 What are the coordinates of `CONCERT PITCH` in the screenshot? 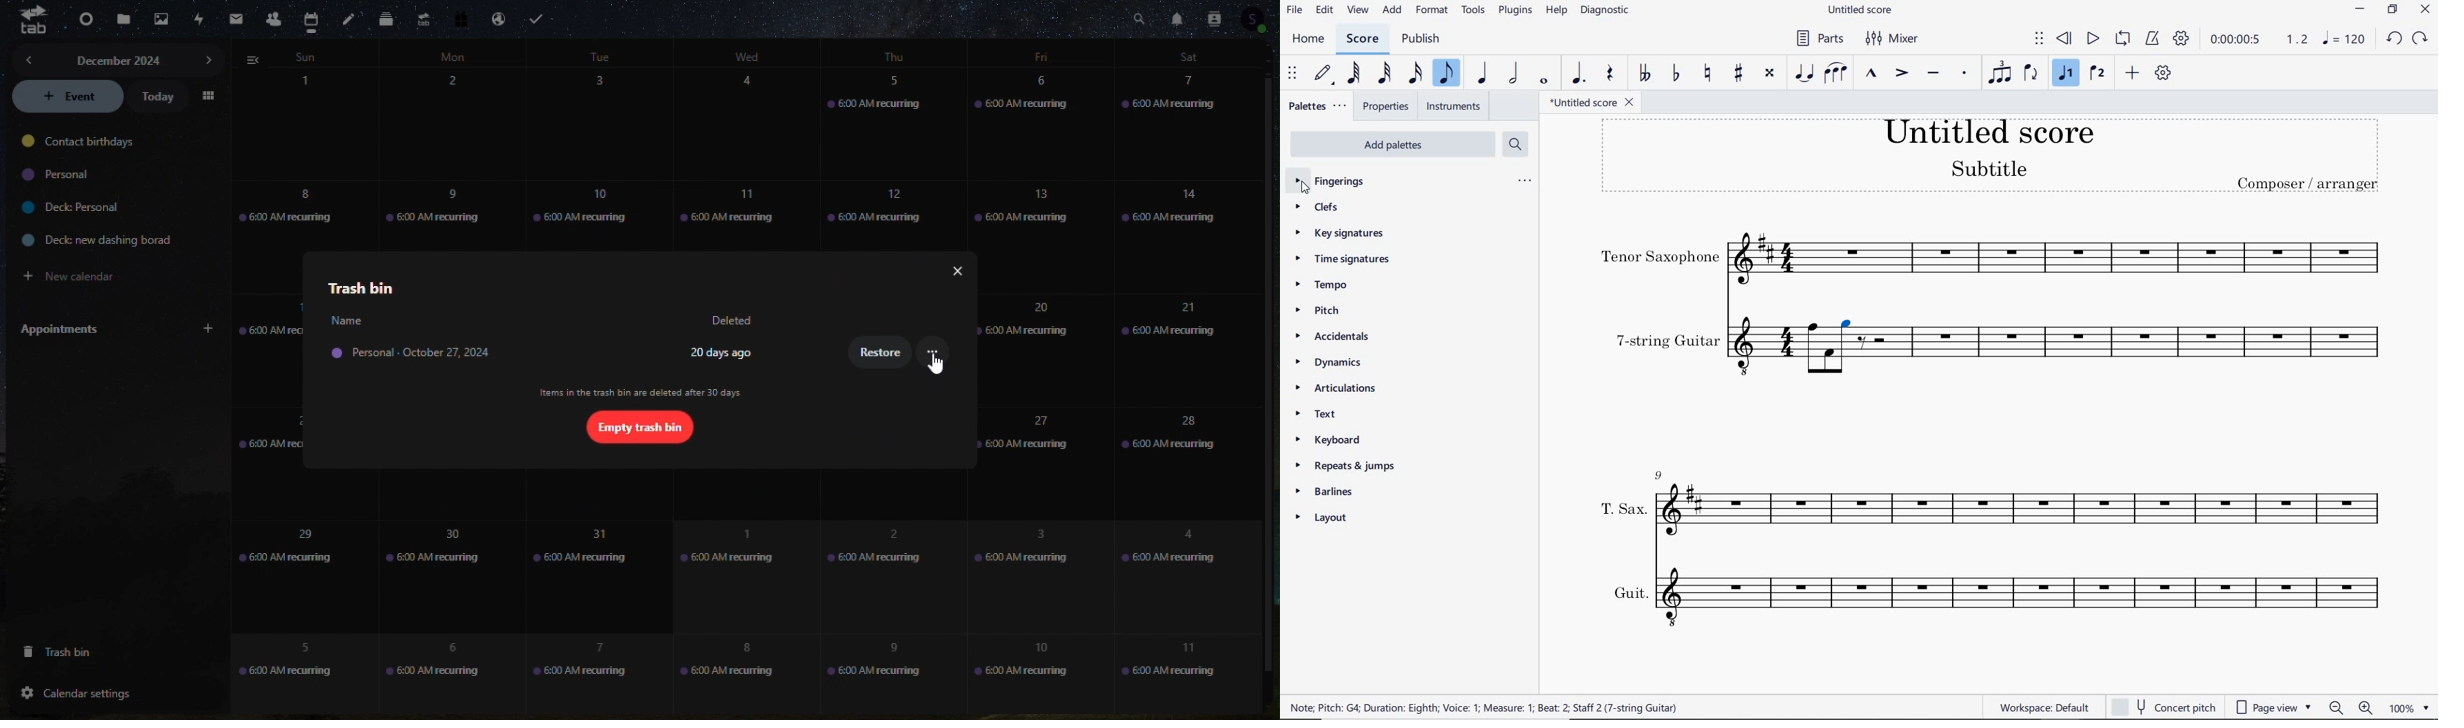 It's located at (2163, 708).